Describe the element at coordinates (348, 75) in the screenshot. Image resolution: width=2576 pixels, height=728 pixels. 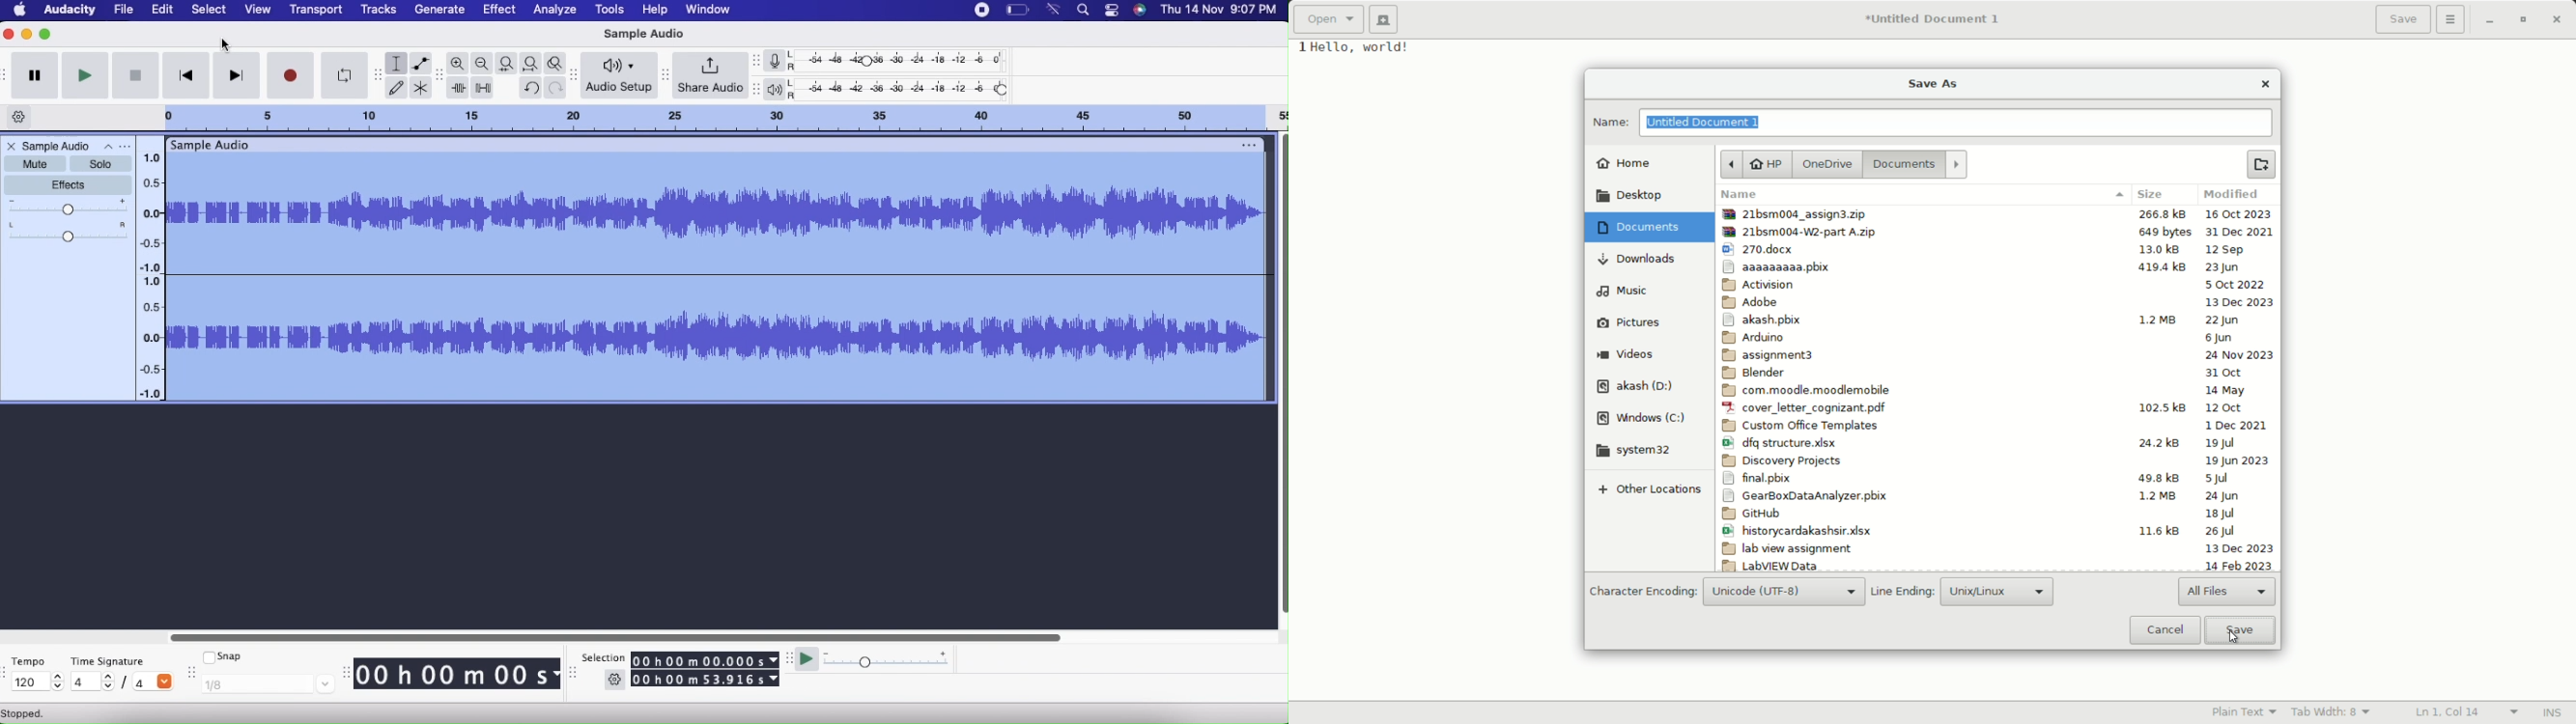
I see `Enable Looping` at that location.